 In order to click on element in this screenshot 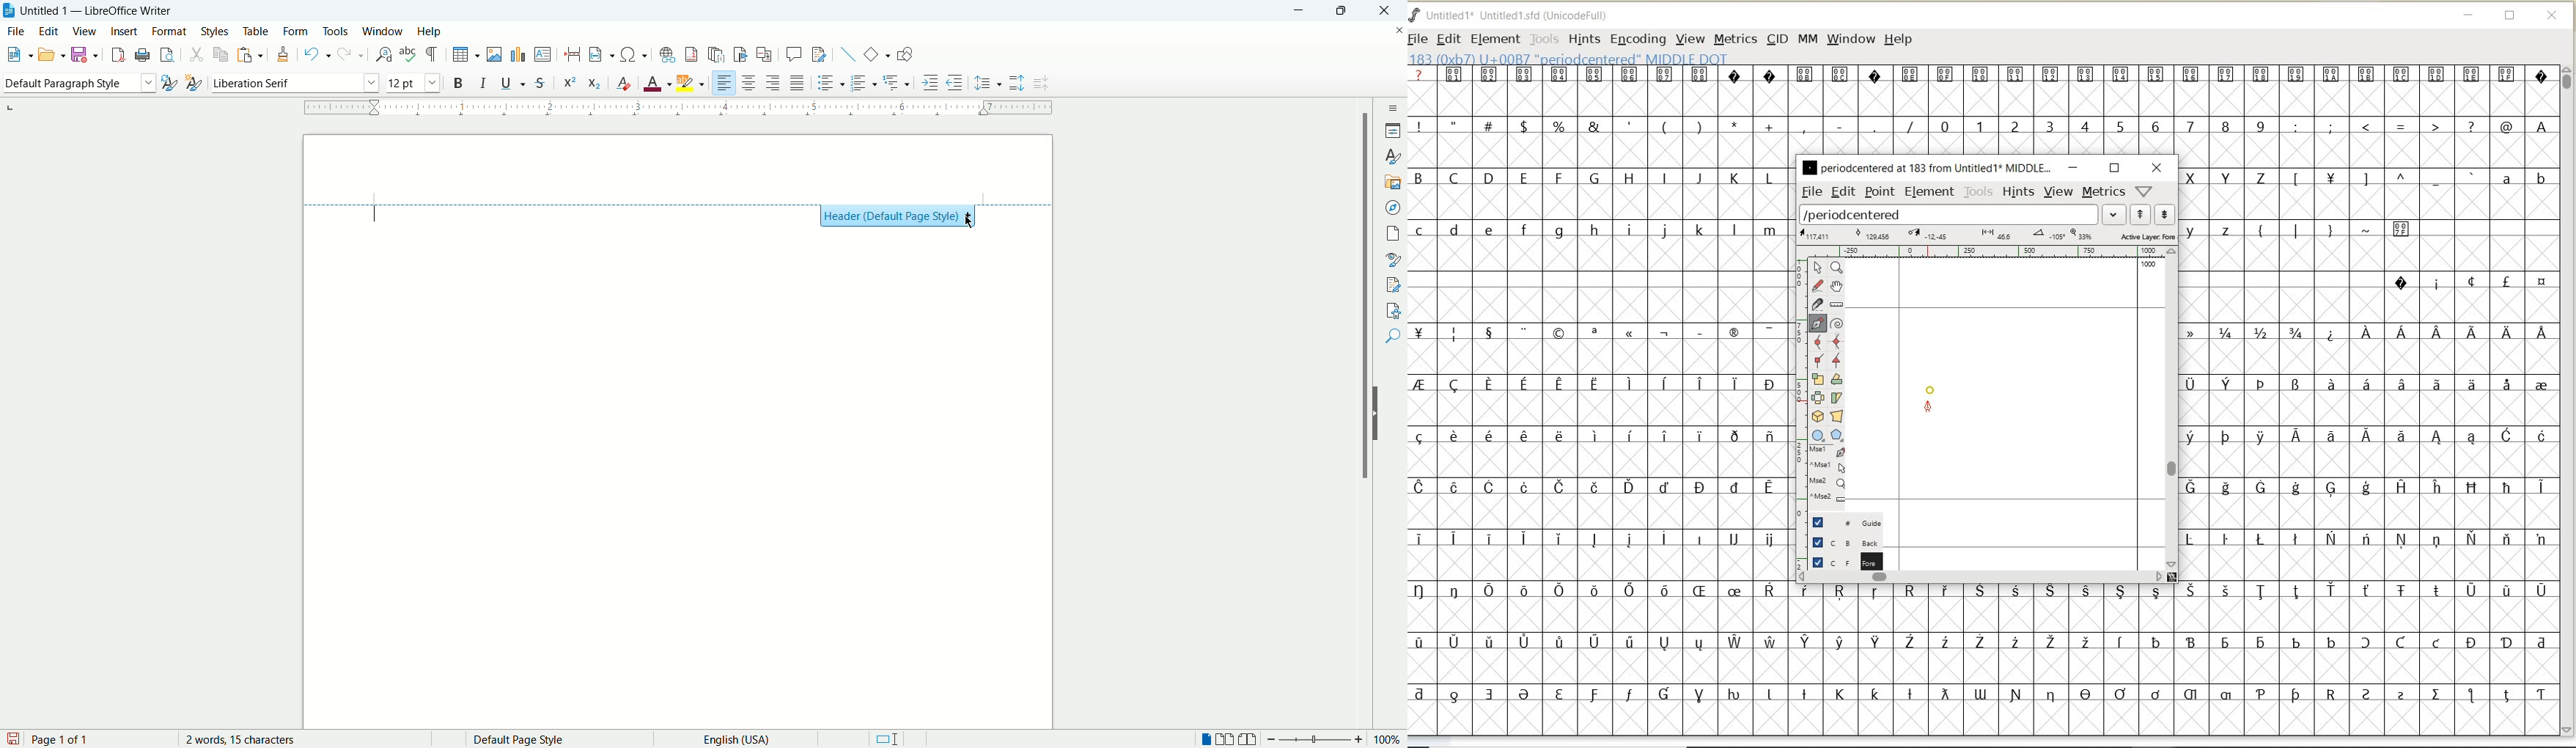, I will do `click(1927, 191)`.